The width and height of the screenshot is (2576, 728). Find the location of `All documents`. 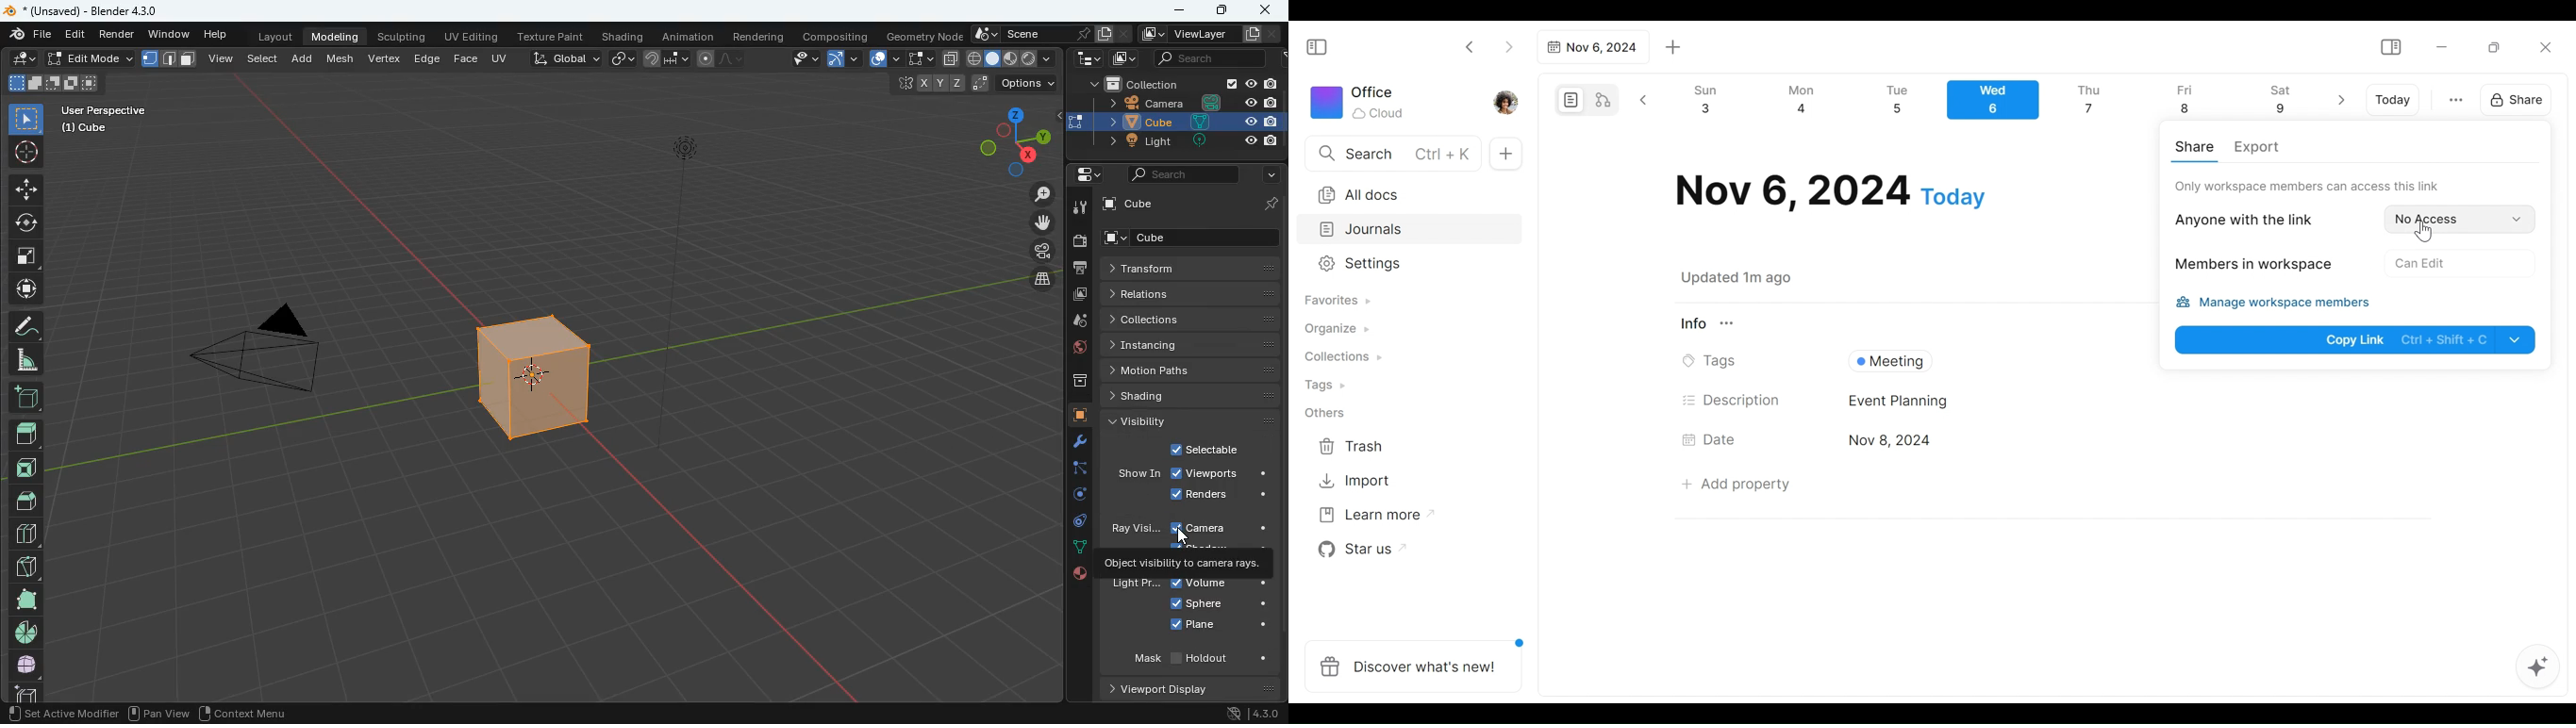

All documents is located at coordinates (1405, 192).